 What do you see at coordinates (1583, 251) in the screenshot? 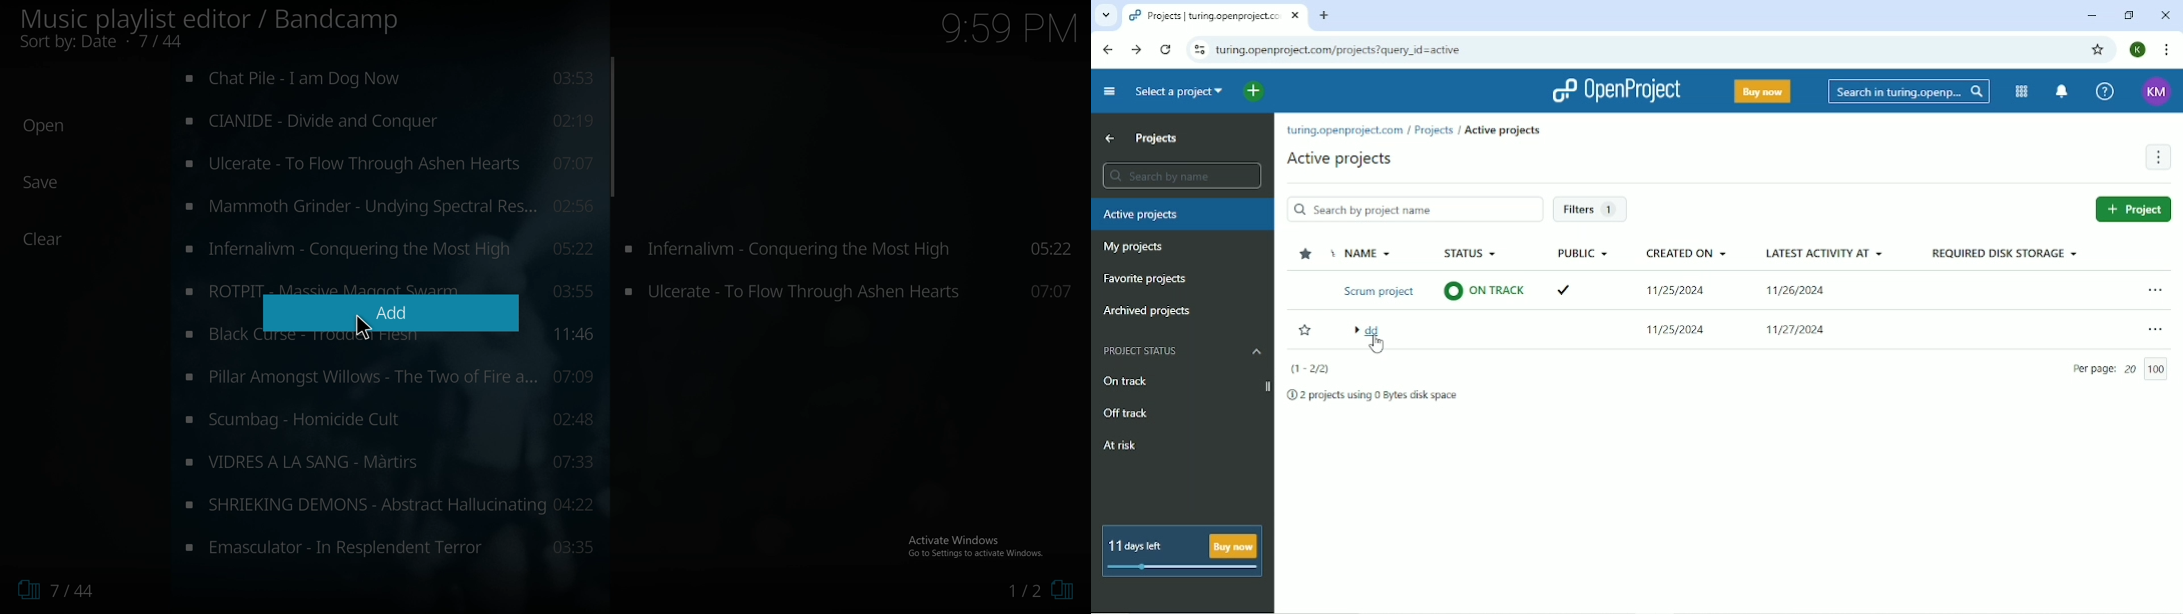
I see `Public` at bounding box center [1583, 251].